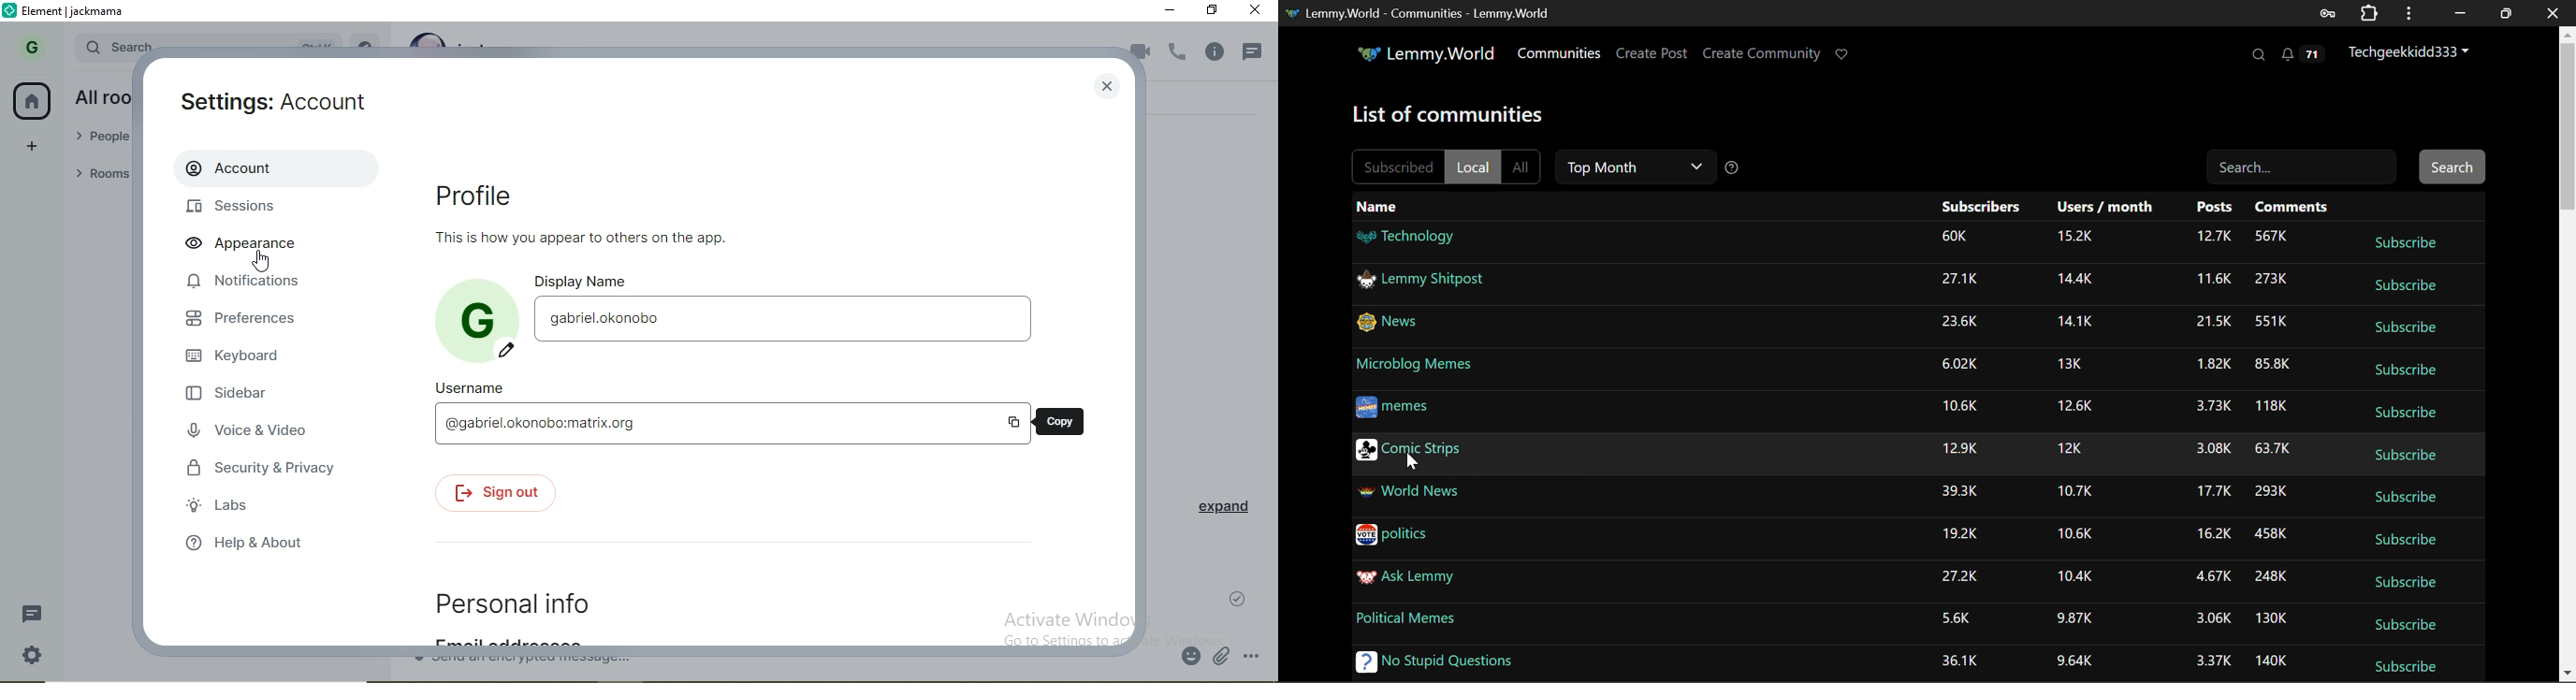 The height and width of the screenshot is (700, 2576). What do you see at coordinates (1103, 88) in the screenshot?
I see `close` at bounding box center [1103, 88].